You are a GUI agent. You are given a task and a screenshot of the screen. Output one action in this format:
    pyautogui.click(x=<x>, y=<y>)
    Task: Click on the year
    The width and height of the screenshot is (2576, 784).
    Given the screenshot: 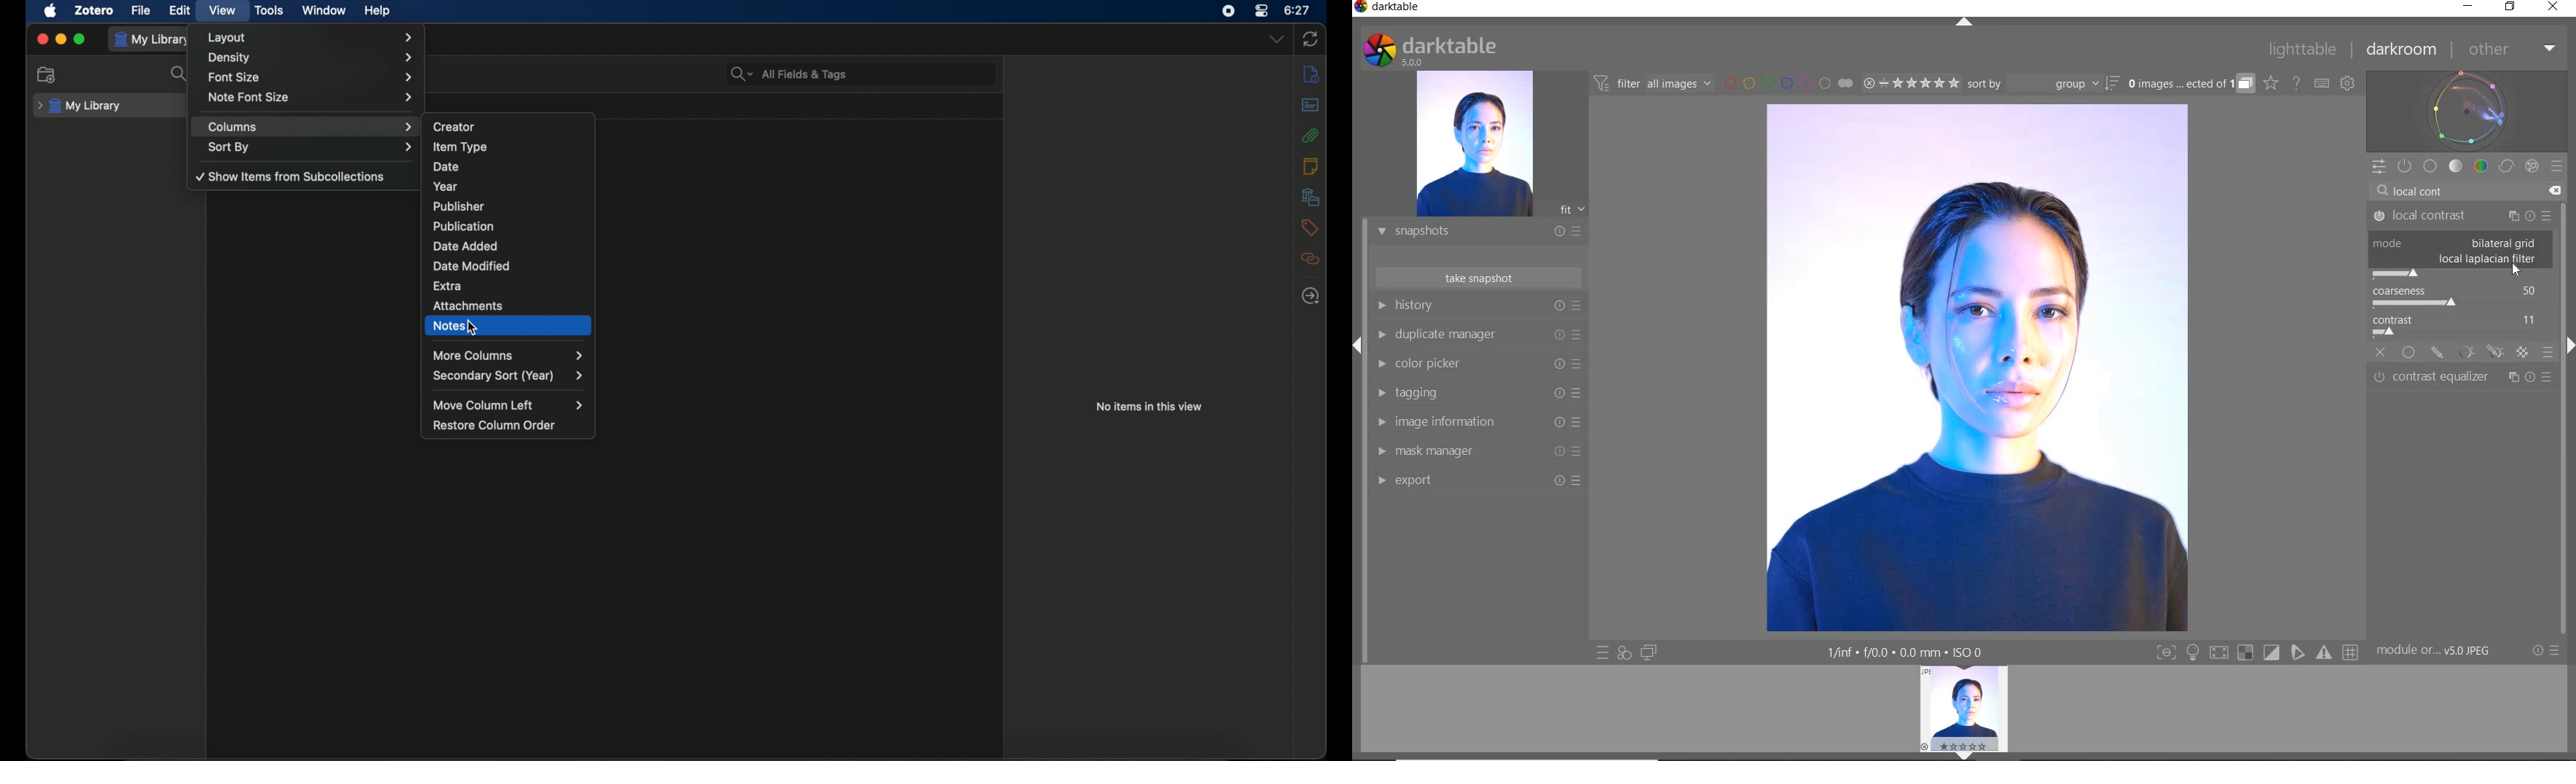 What is the action you would take?
    pyautogui.click(x=448, y=186)
    